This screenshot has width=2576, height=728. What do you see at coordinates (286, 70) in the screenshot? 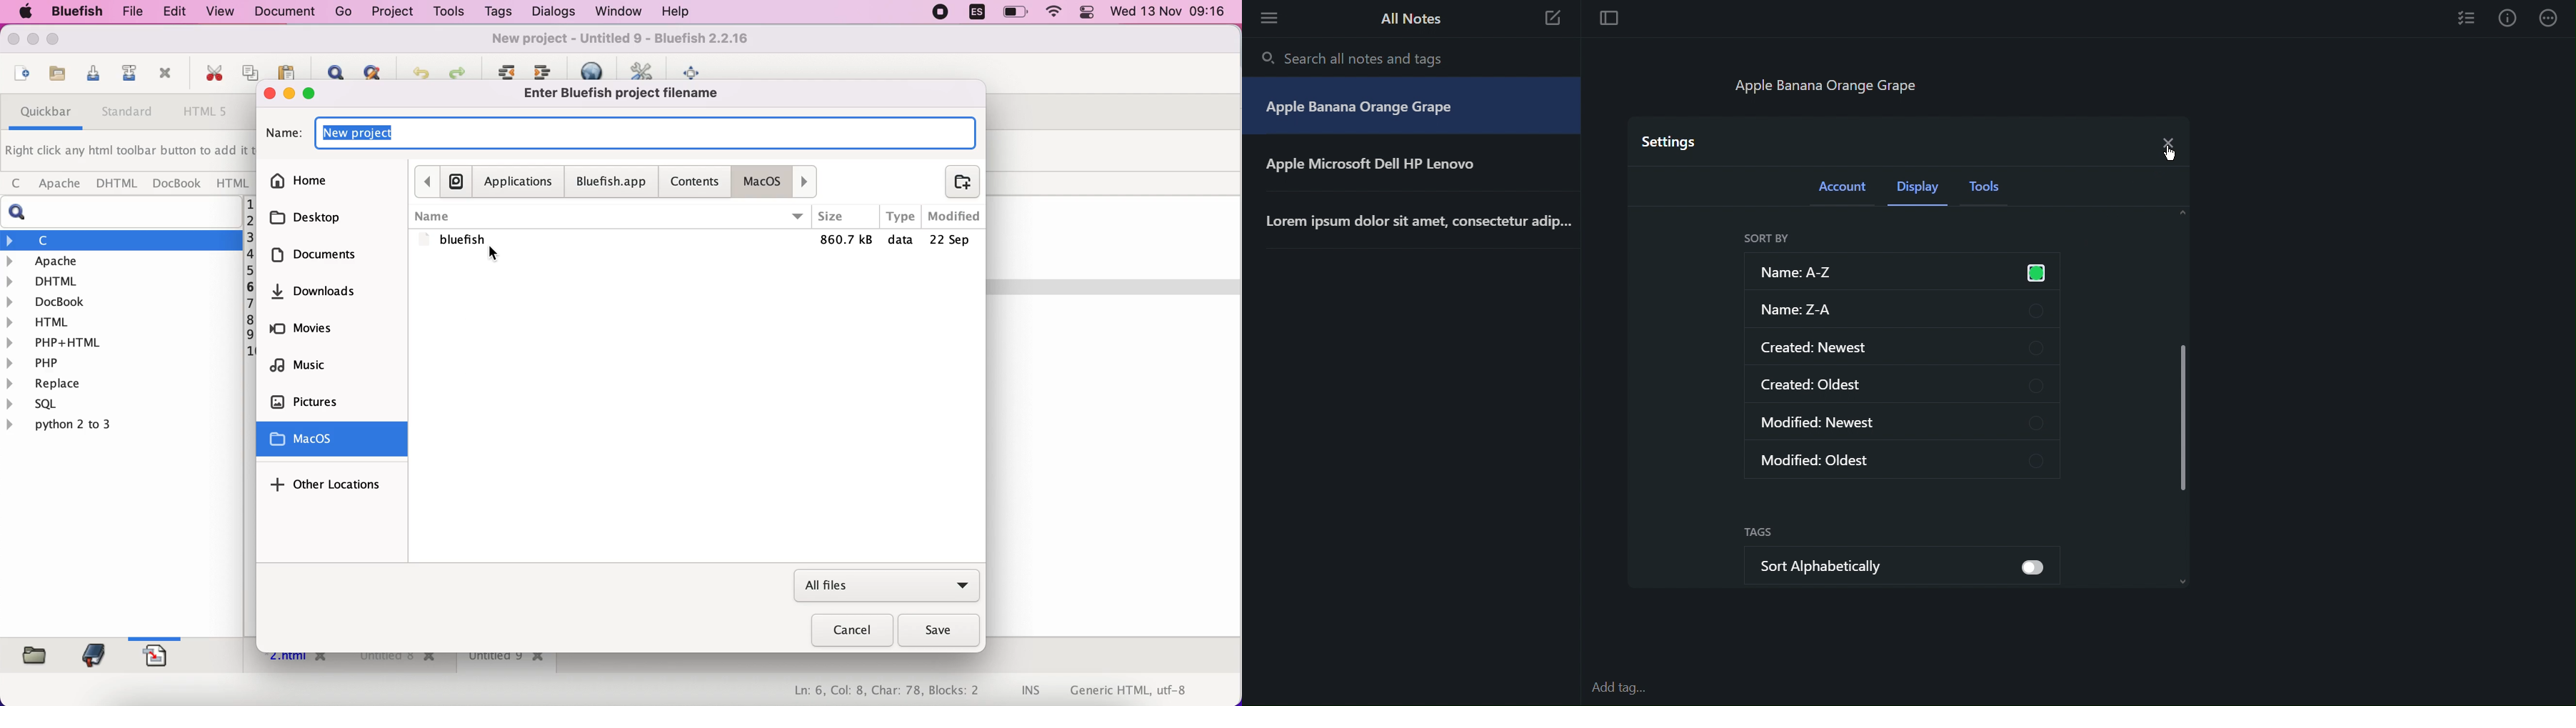
I see `paste` at bounding box center [286, 70].